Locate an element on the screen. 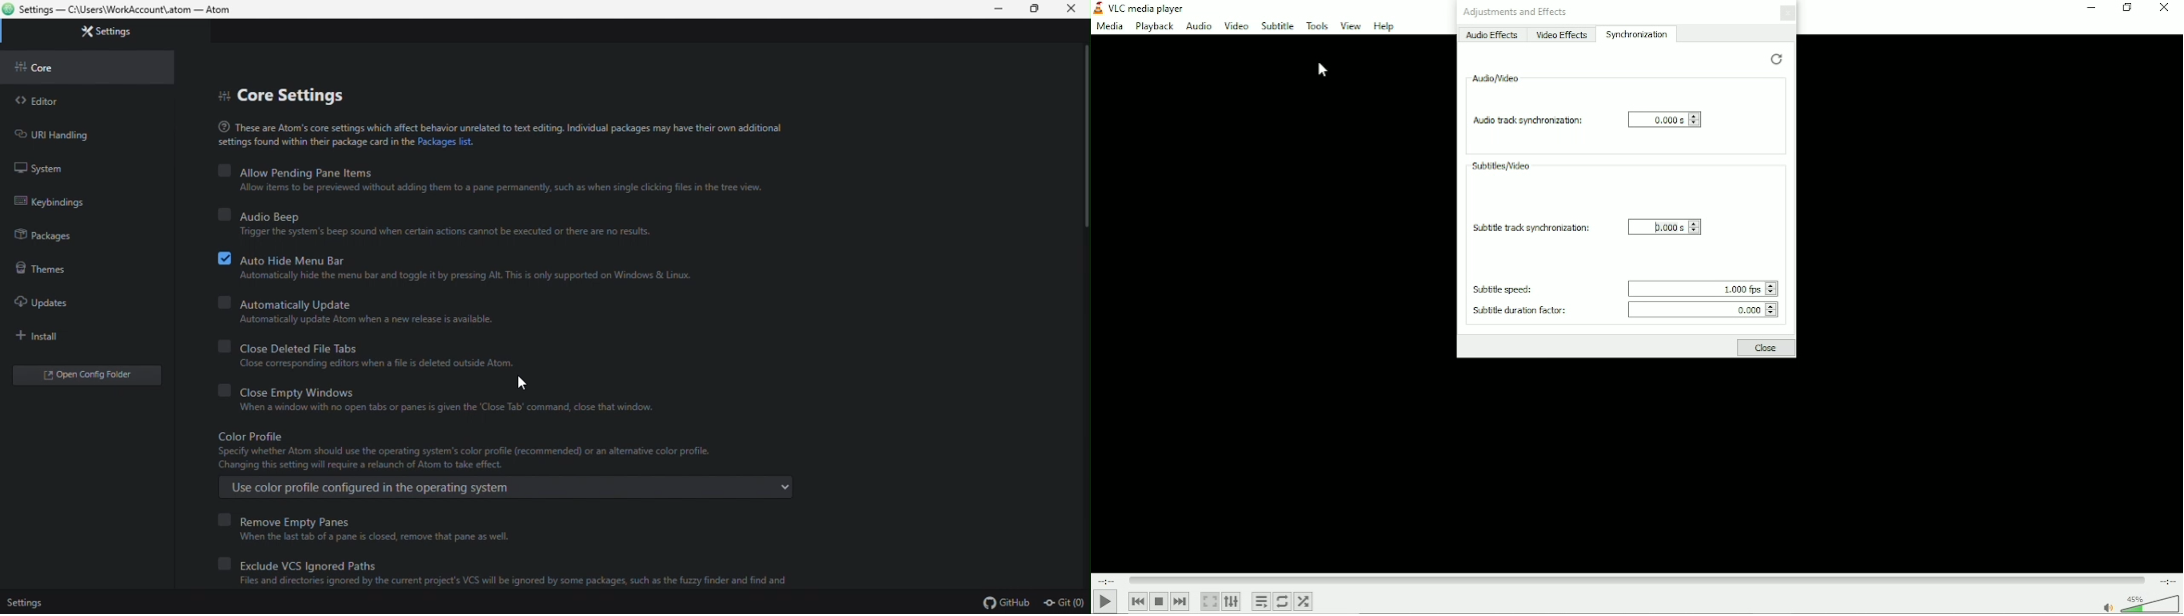 Image resolution: width=2184 pixels, height=616 pixels. Elapsed time is located at coordinates (1109, 580).